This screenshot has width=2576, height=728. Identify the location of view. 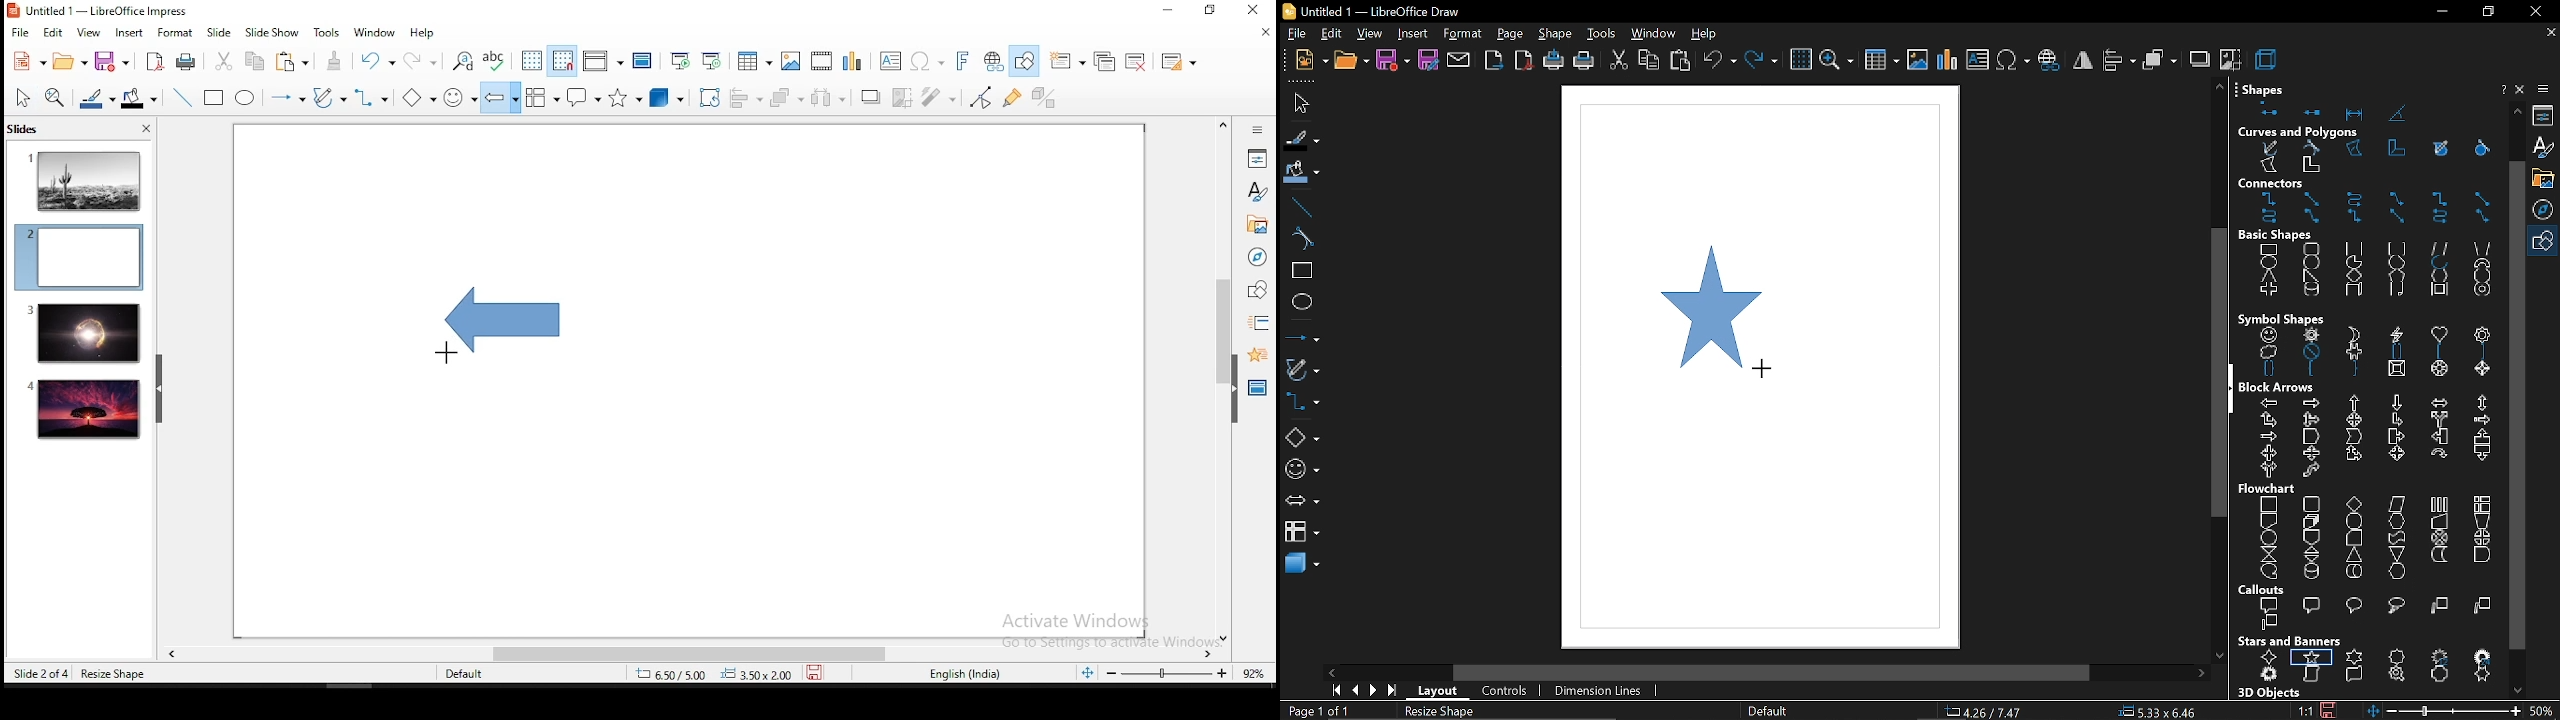
(89, 32).